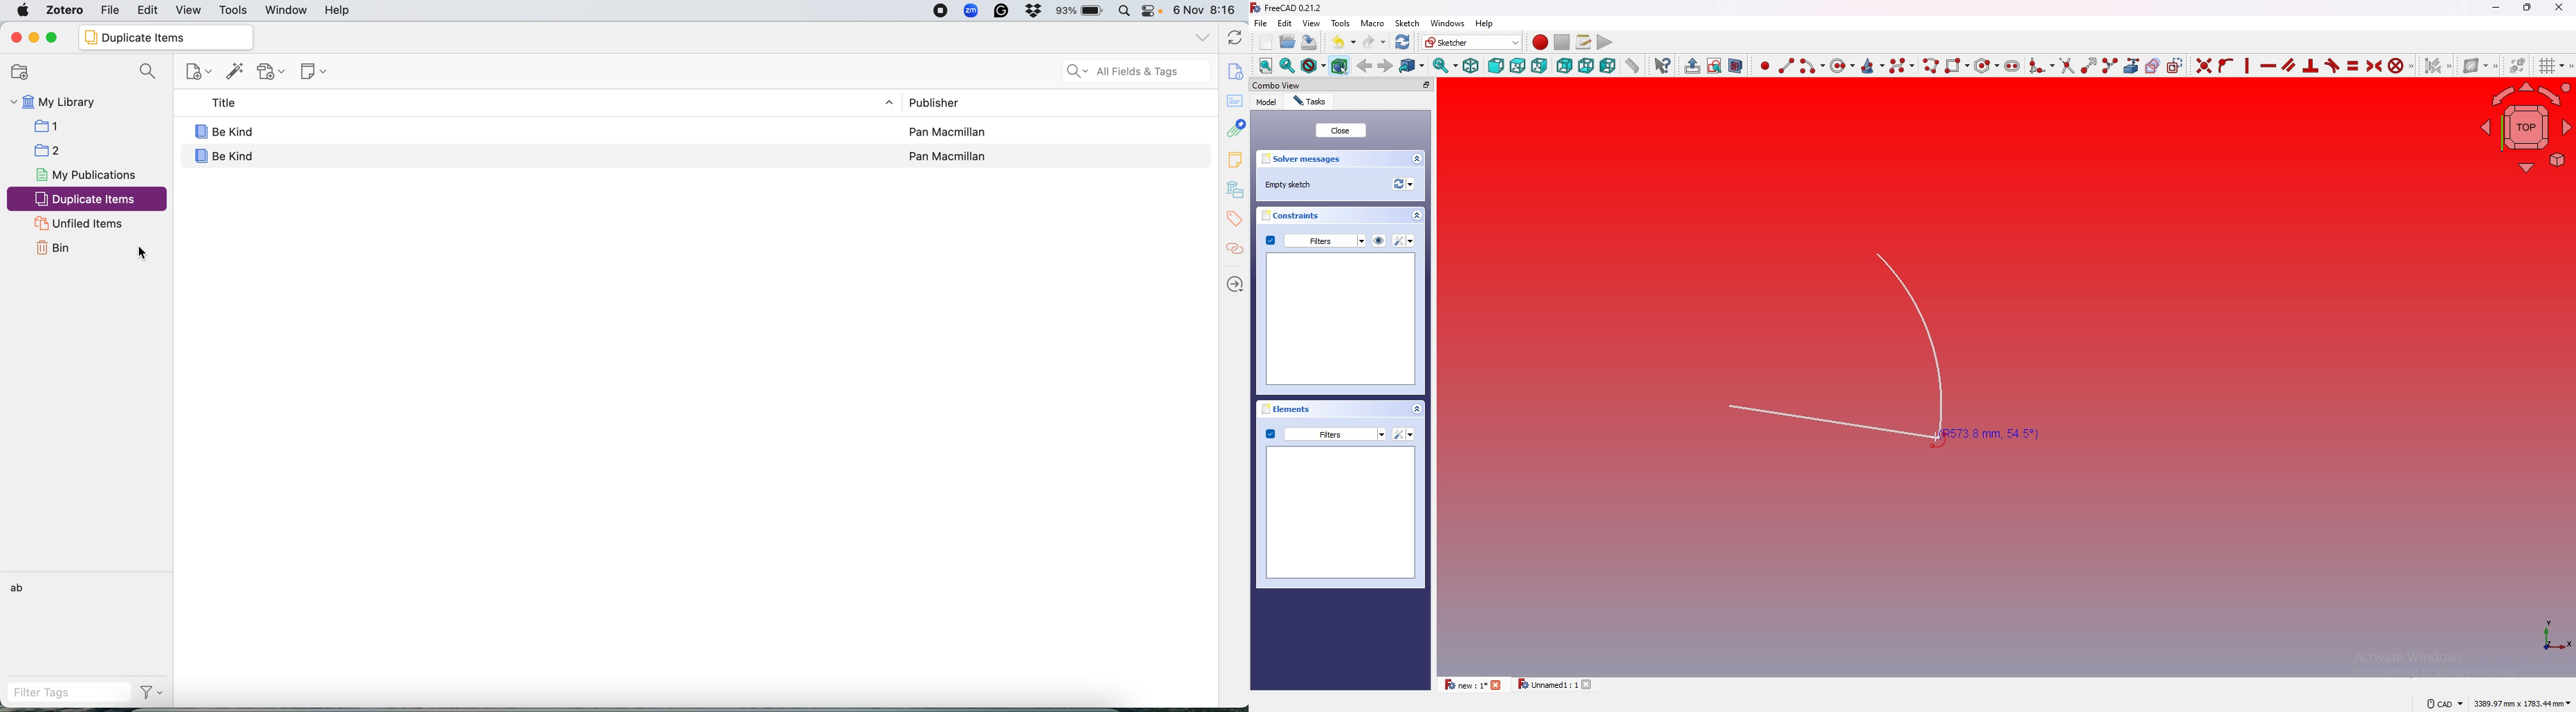 This screenshot has height=728, width=2576. What do you see at coordinates (1288, 41) in the screenshot?
I see `open` at bounding box center [1288, 41].